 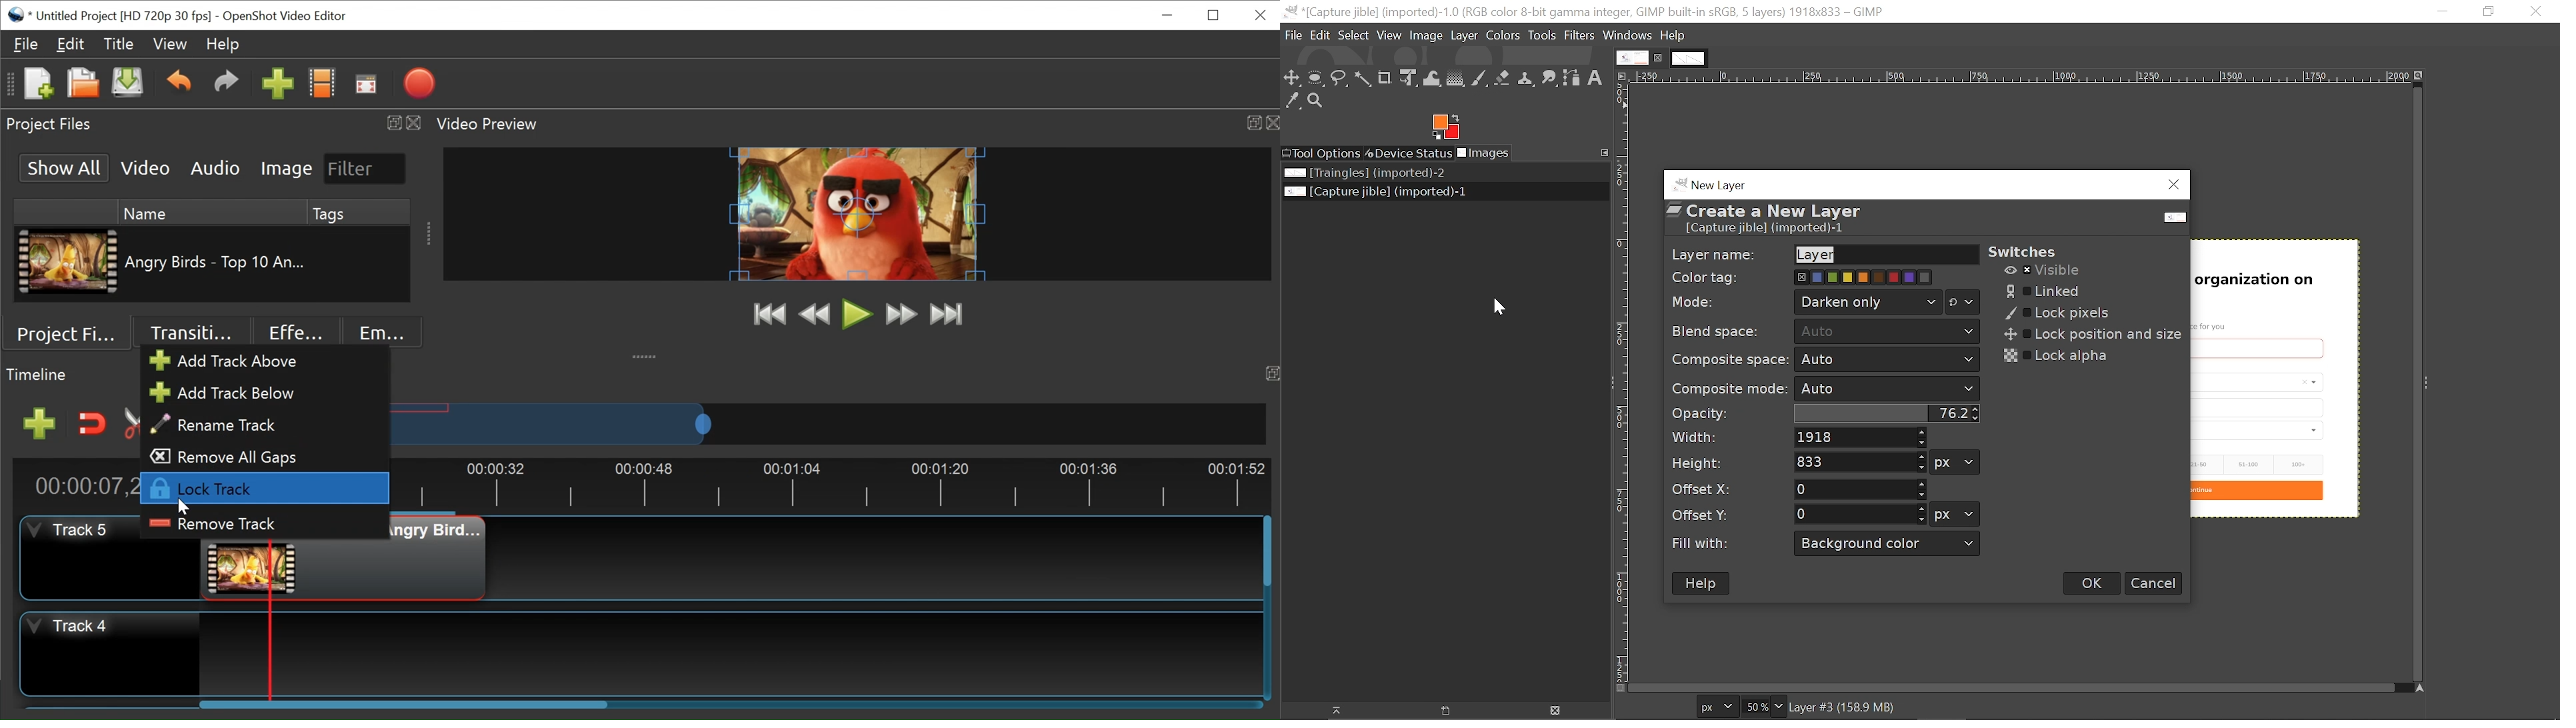 What do you see at coordinates (2487, 13) in the screenshot?
I see `Restore down` at bounding box center [2487, 13].